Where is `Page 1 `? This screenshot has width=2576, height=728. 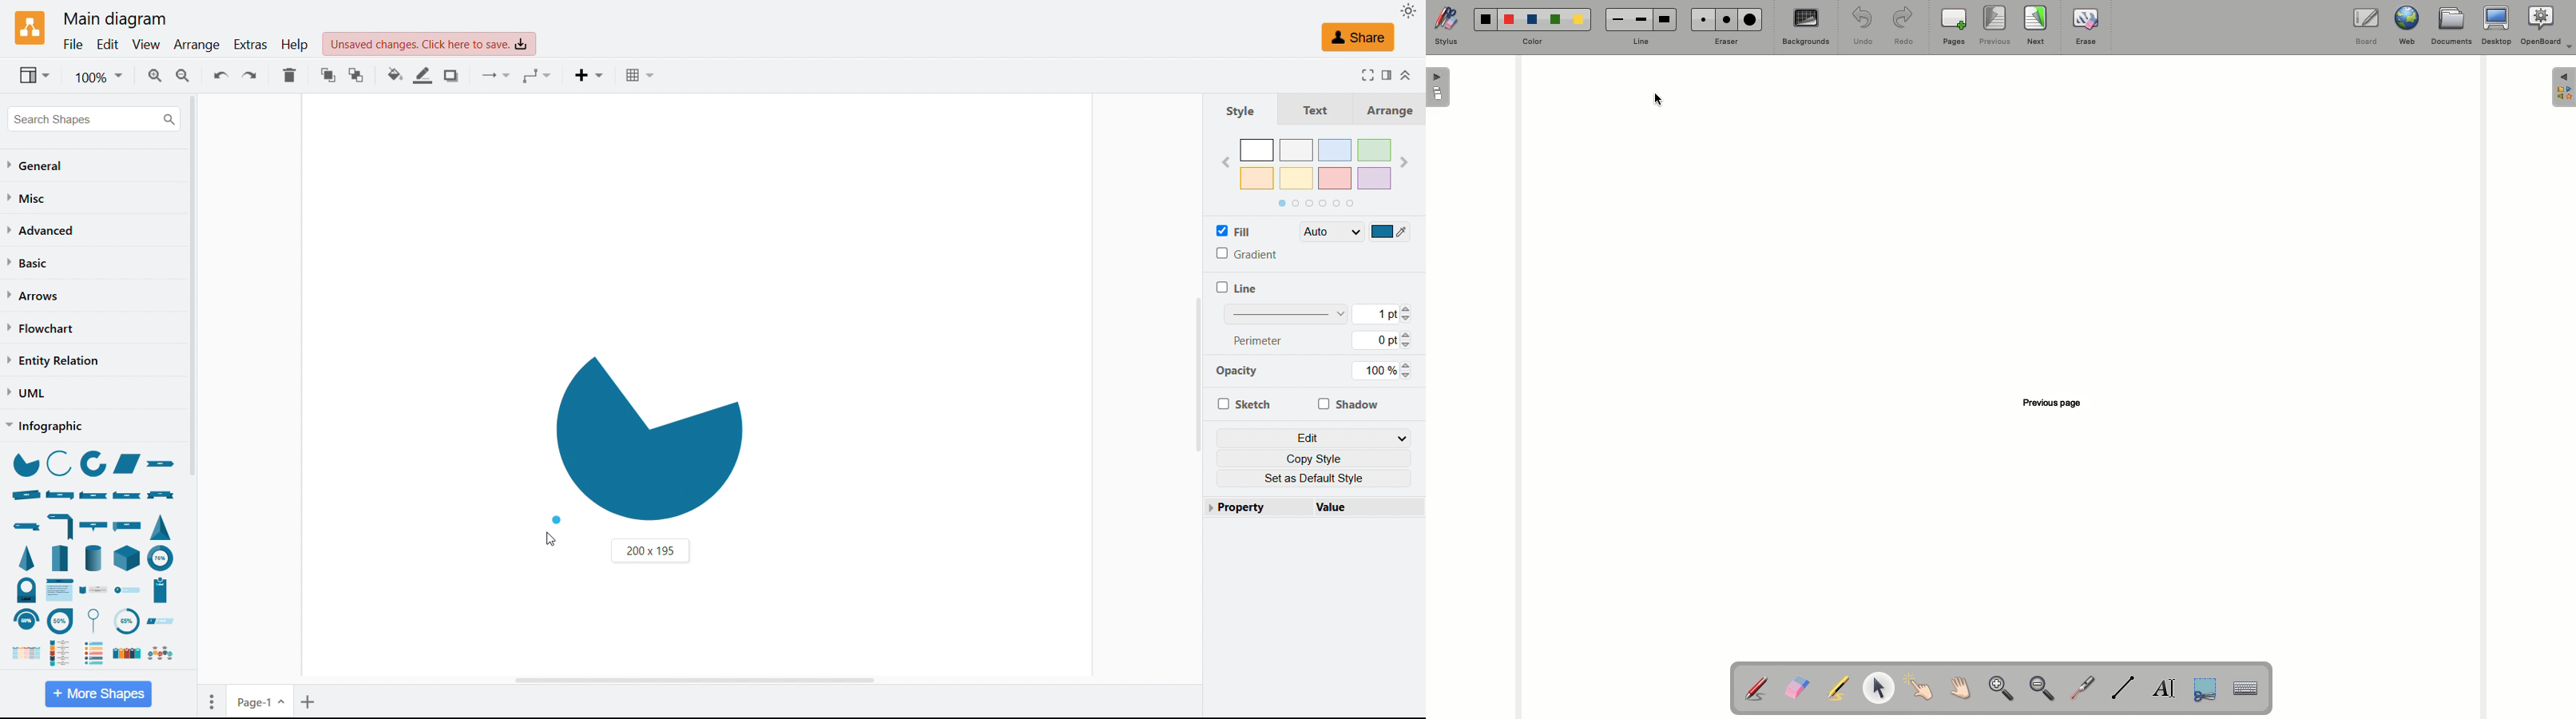 Page 1  is located at coordinates (261, 700).